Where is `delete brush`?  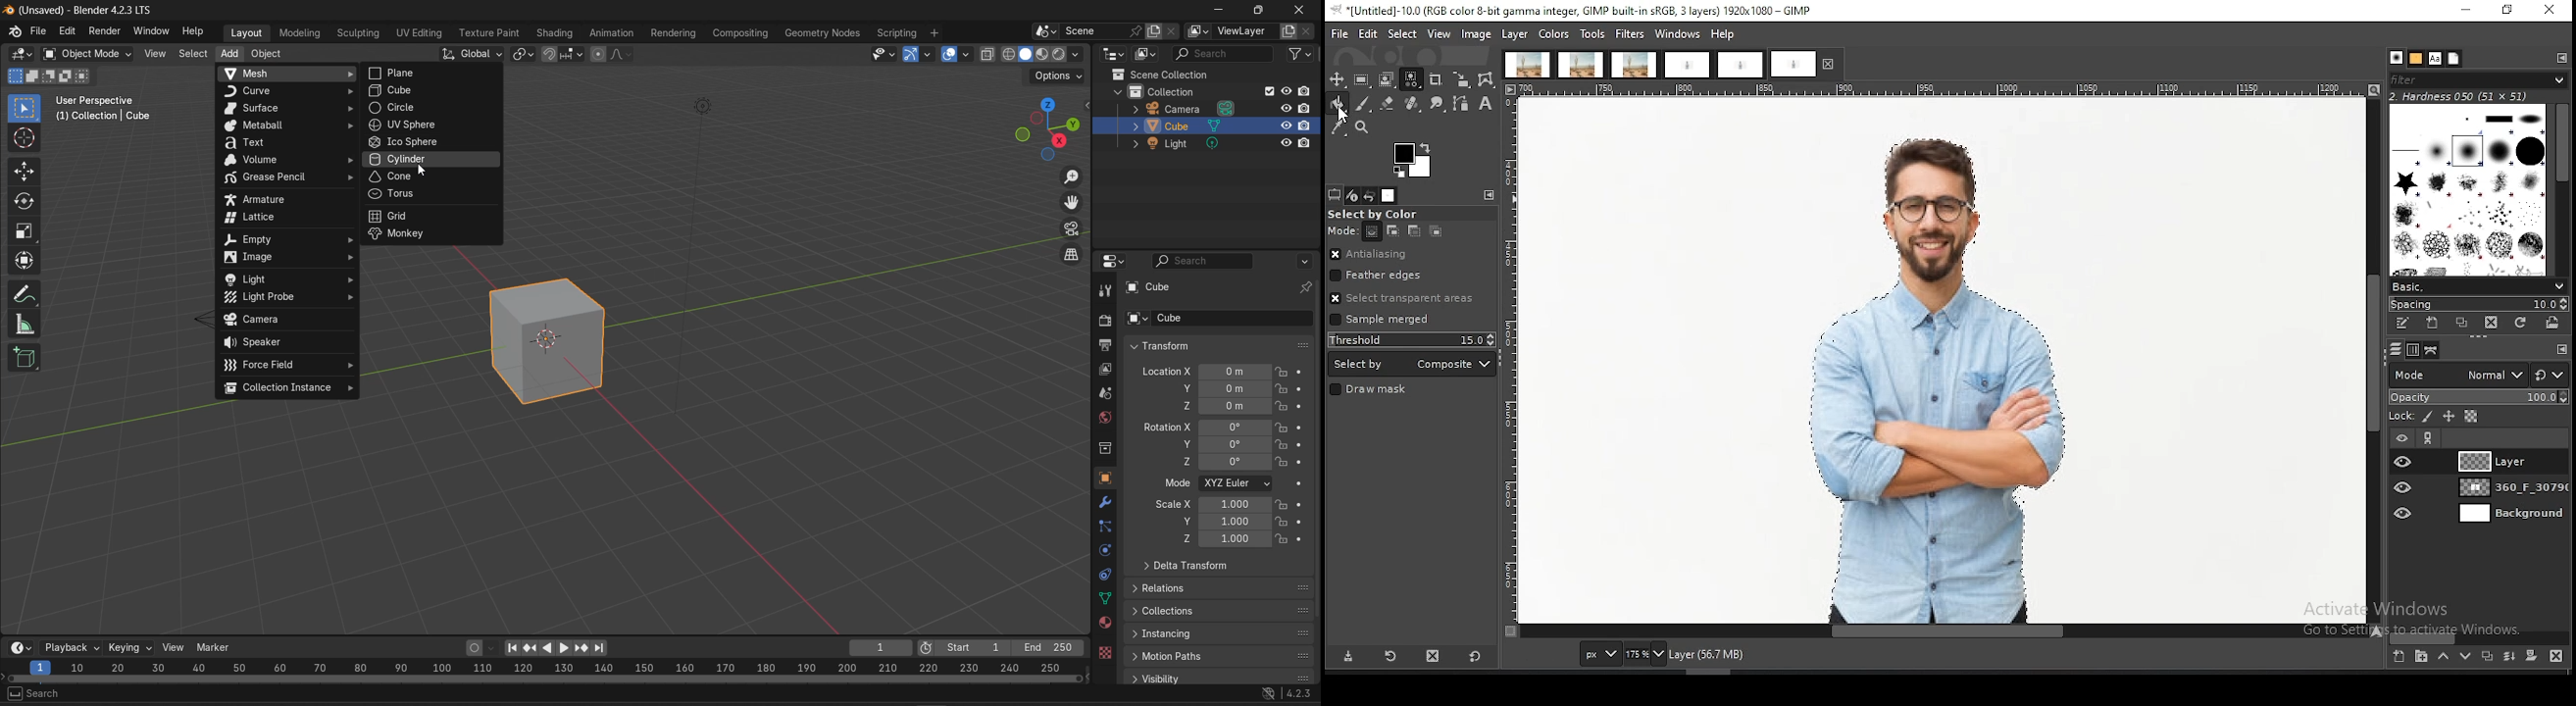 delete brush is located at coordinates (2492, 324).